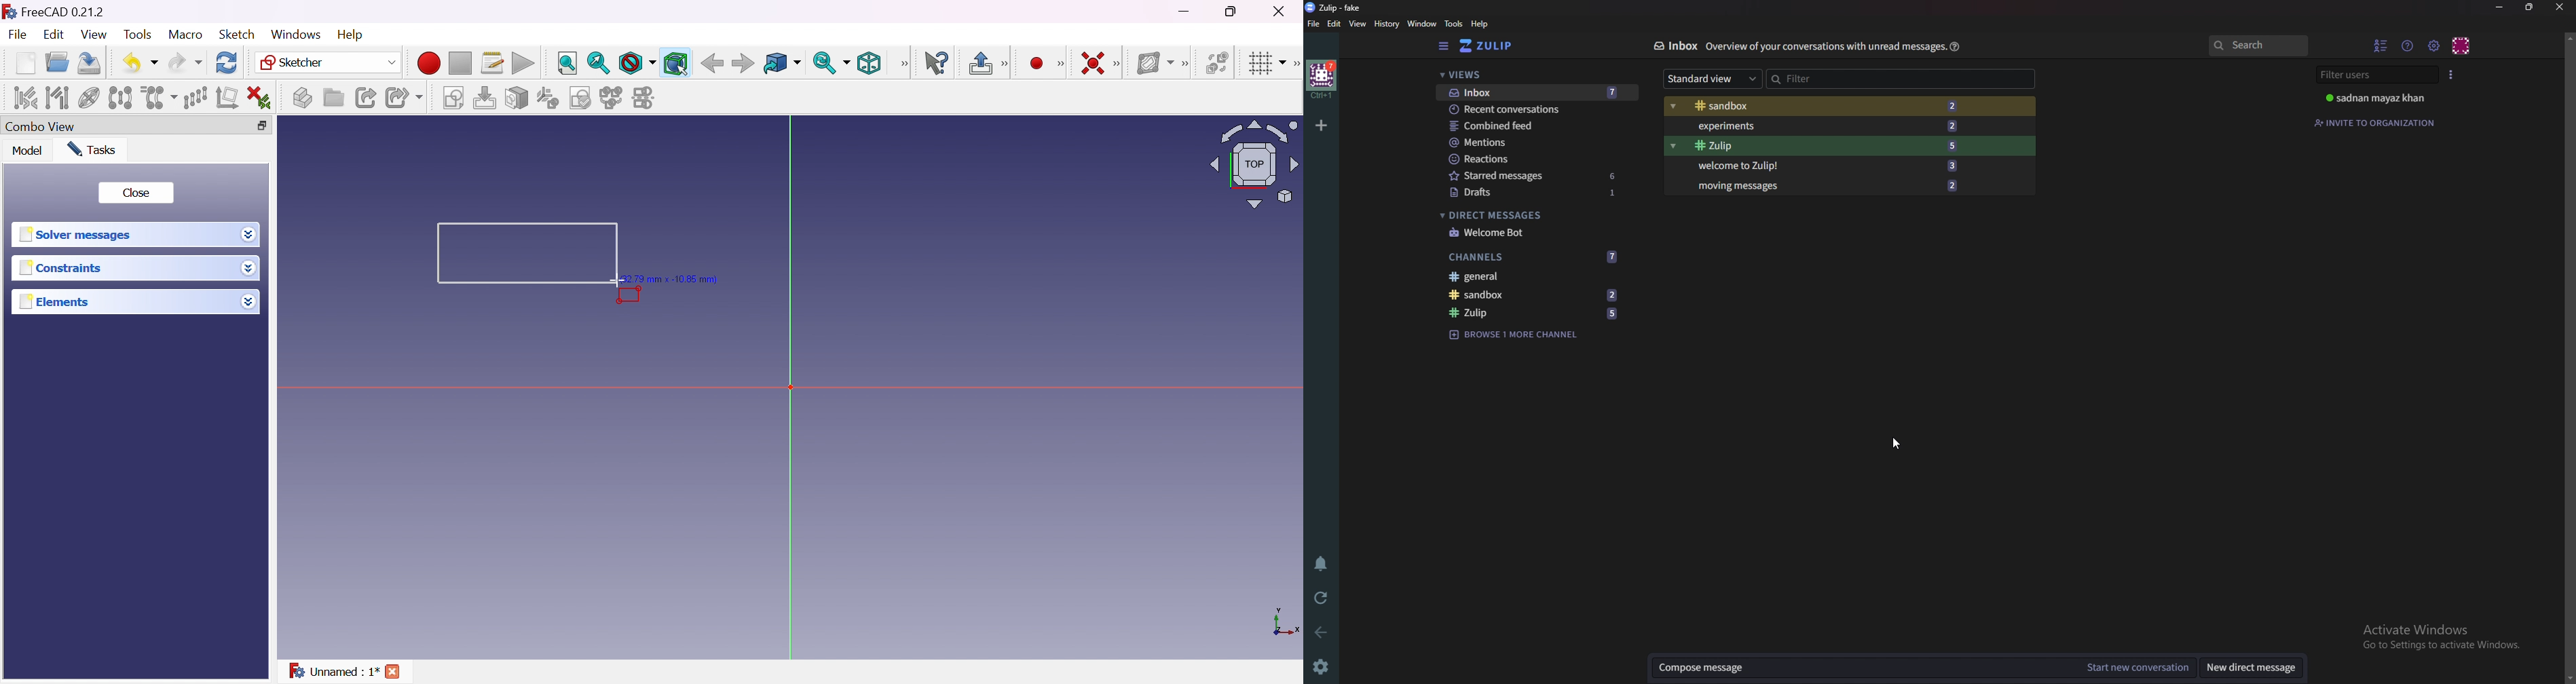  I want to click on Draw style, so click(636, 63).